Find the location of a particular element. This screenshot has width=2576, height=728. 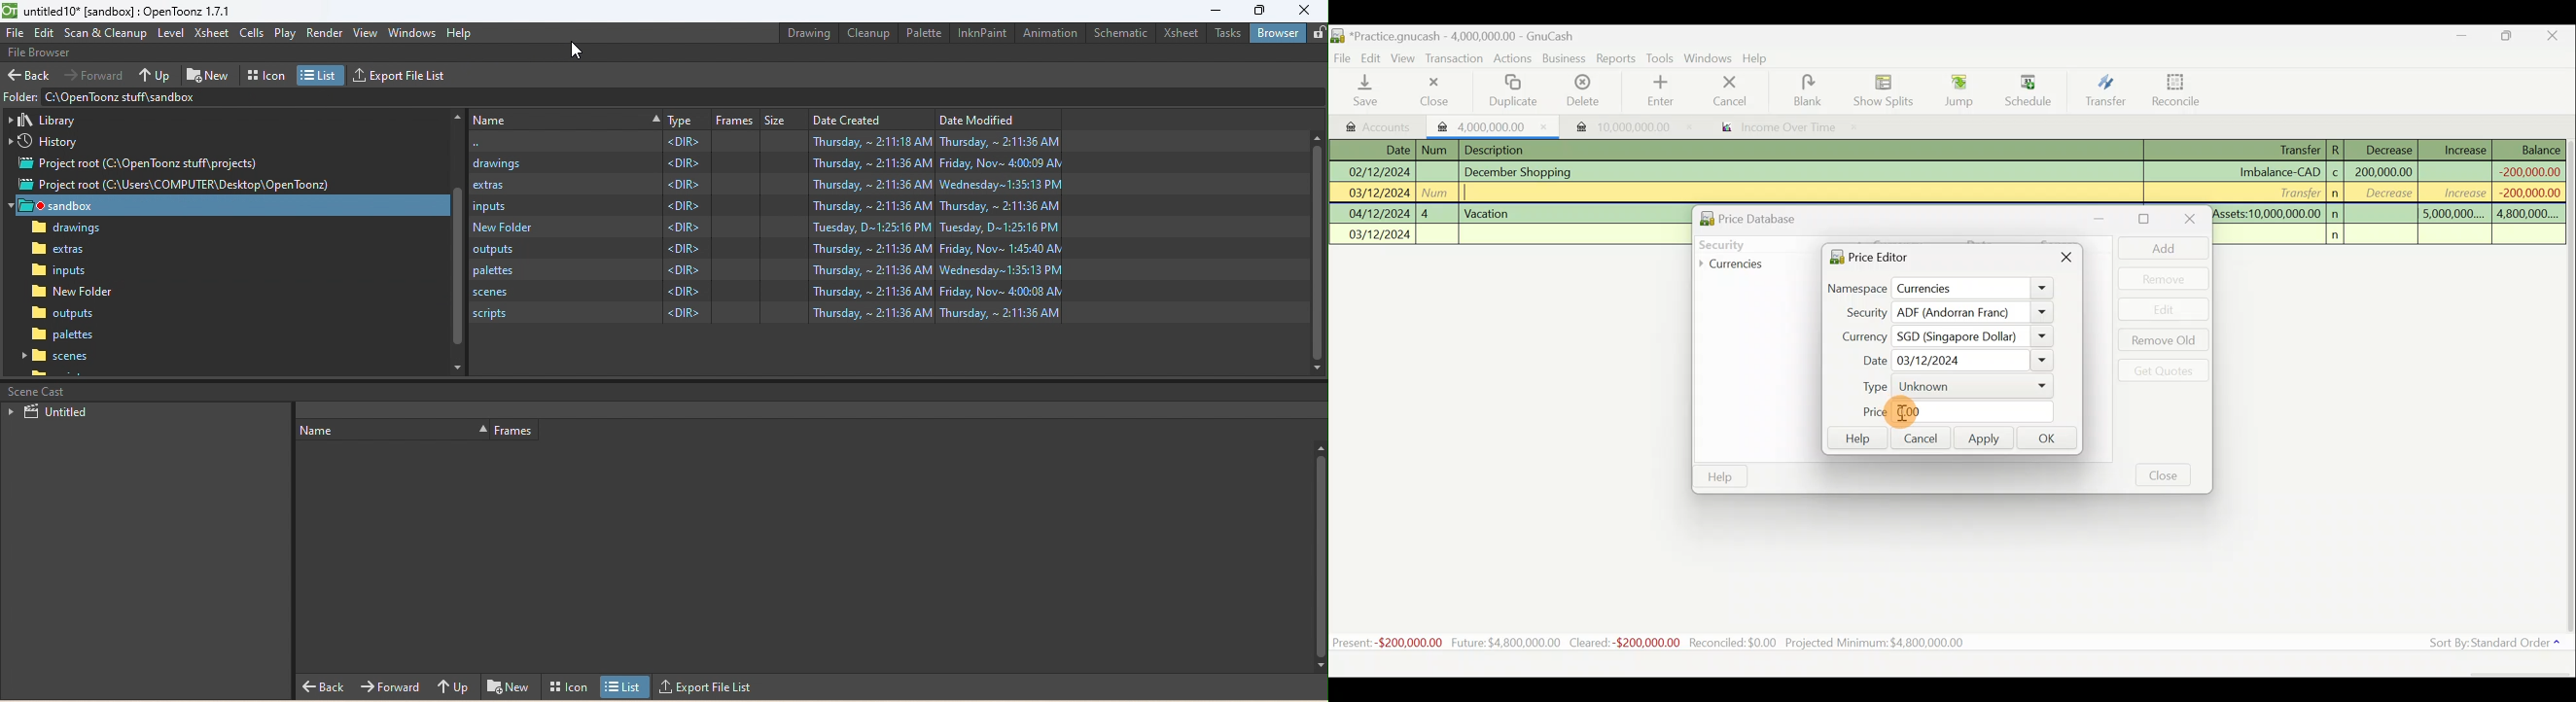

Namespace is located at coordinates (1941, 289).